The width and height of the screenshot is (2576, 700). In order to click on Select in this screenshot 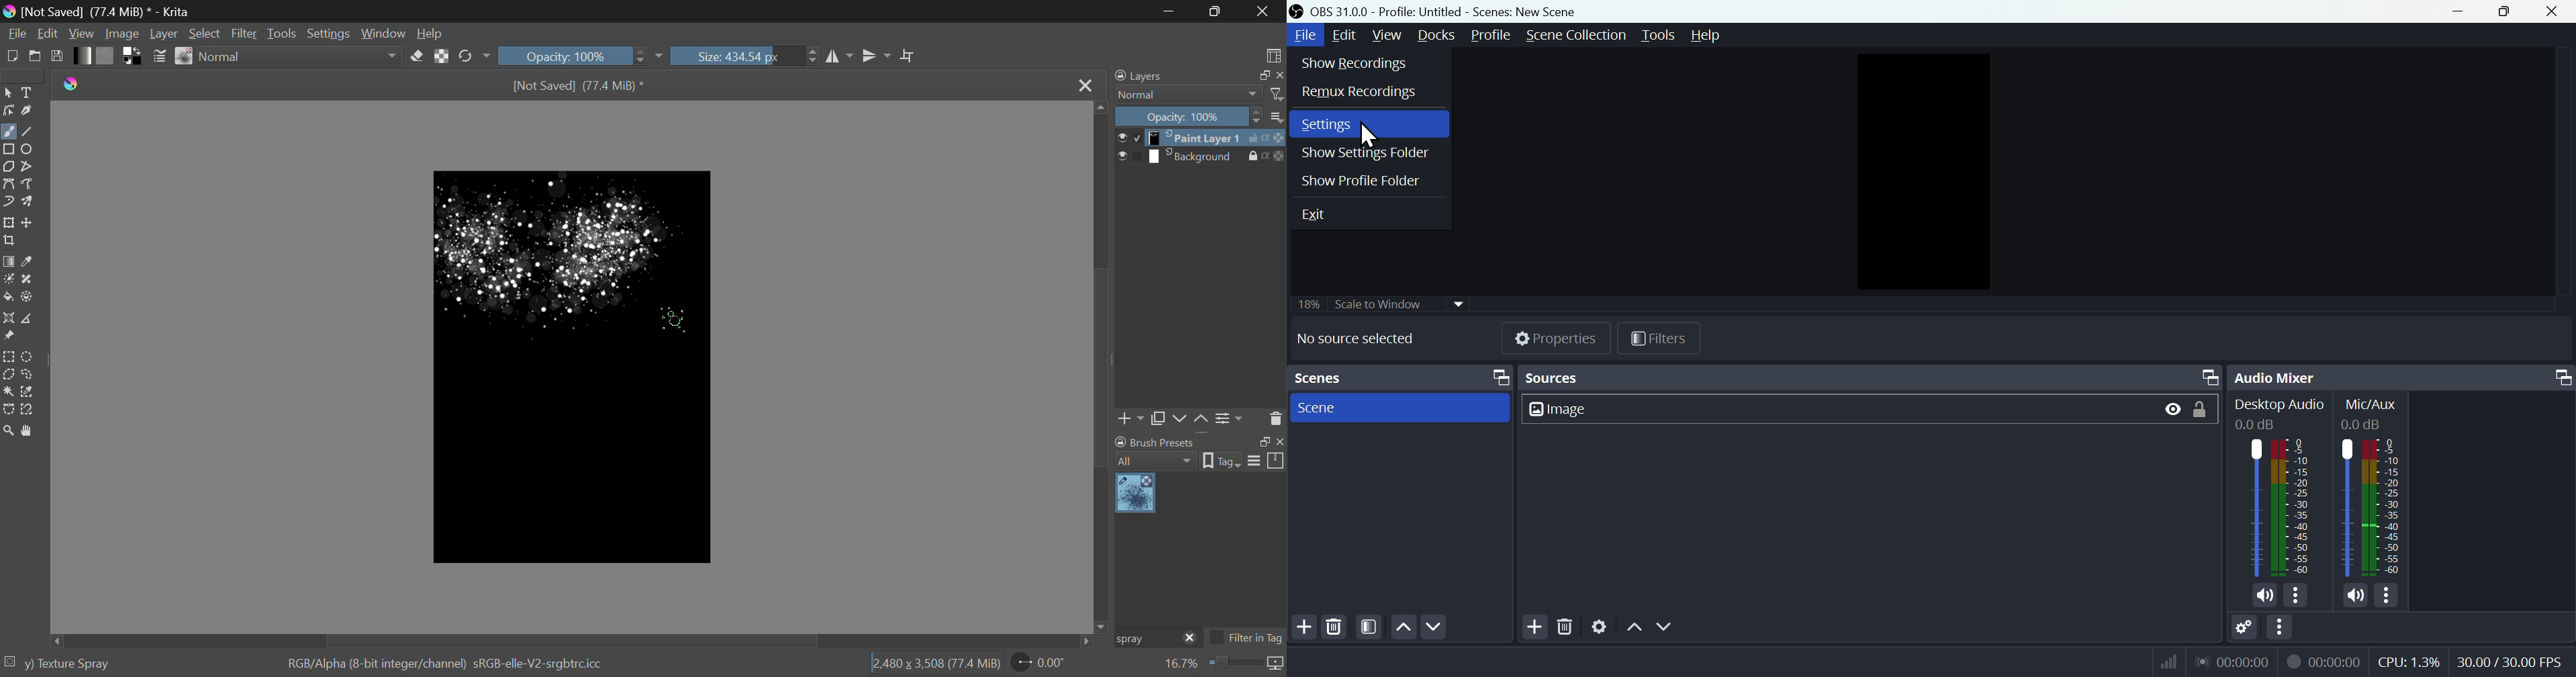, I will do `click(205, 33)`.